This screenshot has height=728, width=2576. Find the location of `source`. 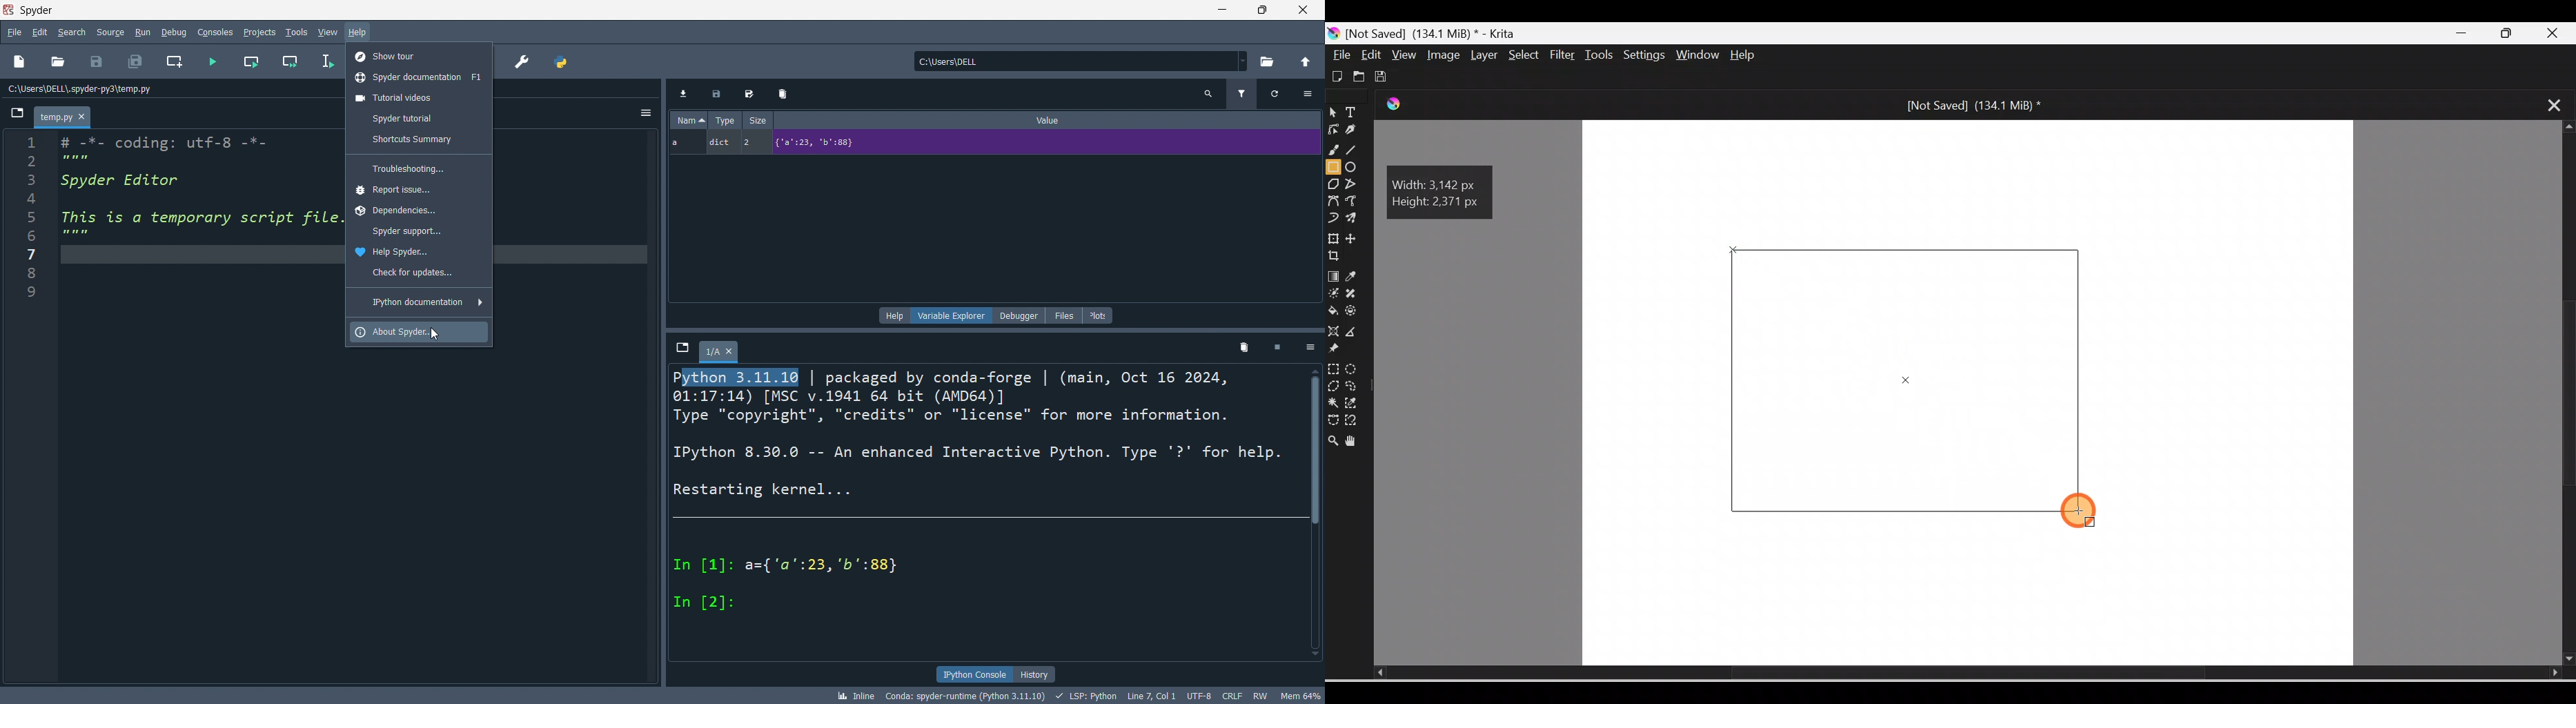

source is located at coordinates (110, 32).